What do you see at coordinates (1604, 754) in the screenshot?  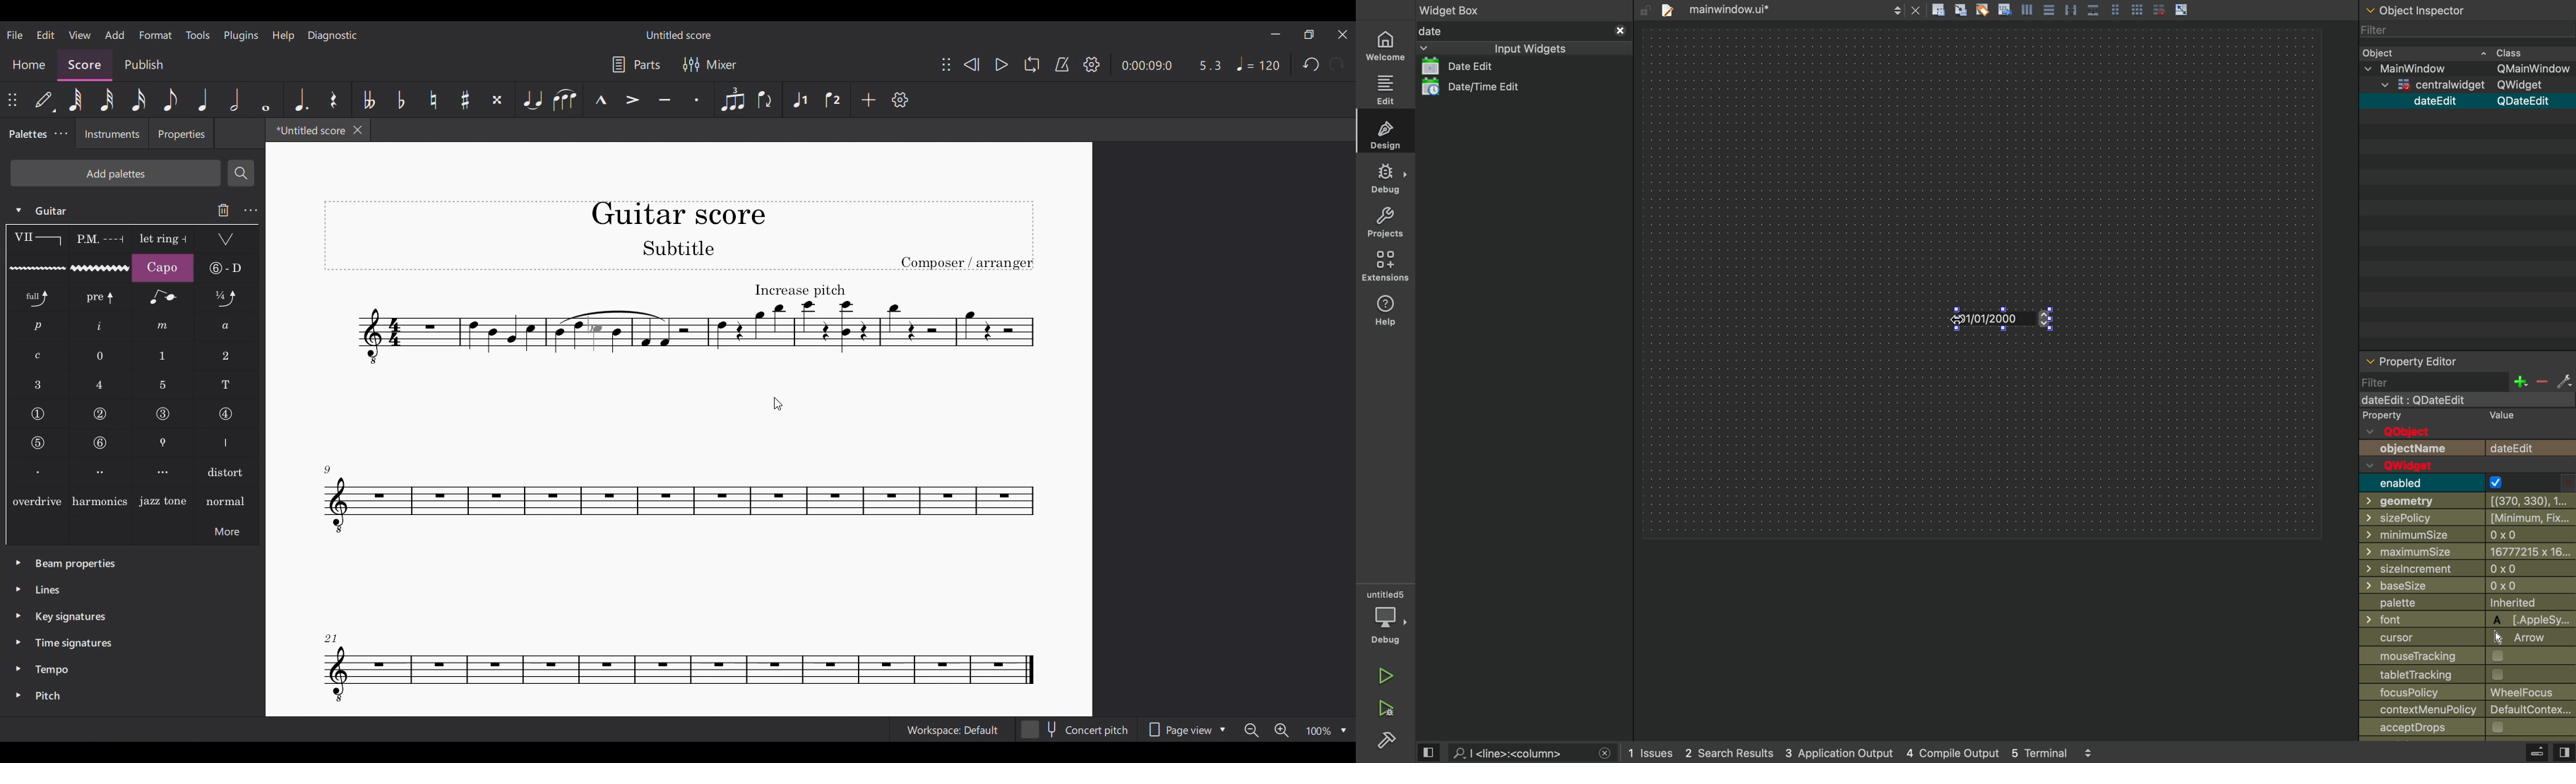 I see `close` at bounding box center [1604, 754].